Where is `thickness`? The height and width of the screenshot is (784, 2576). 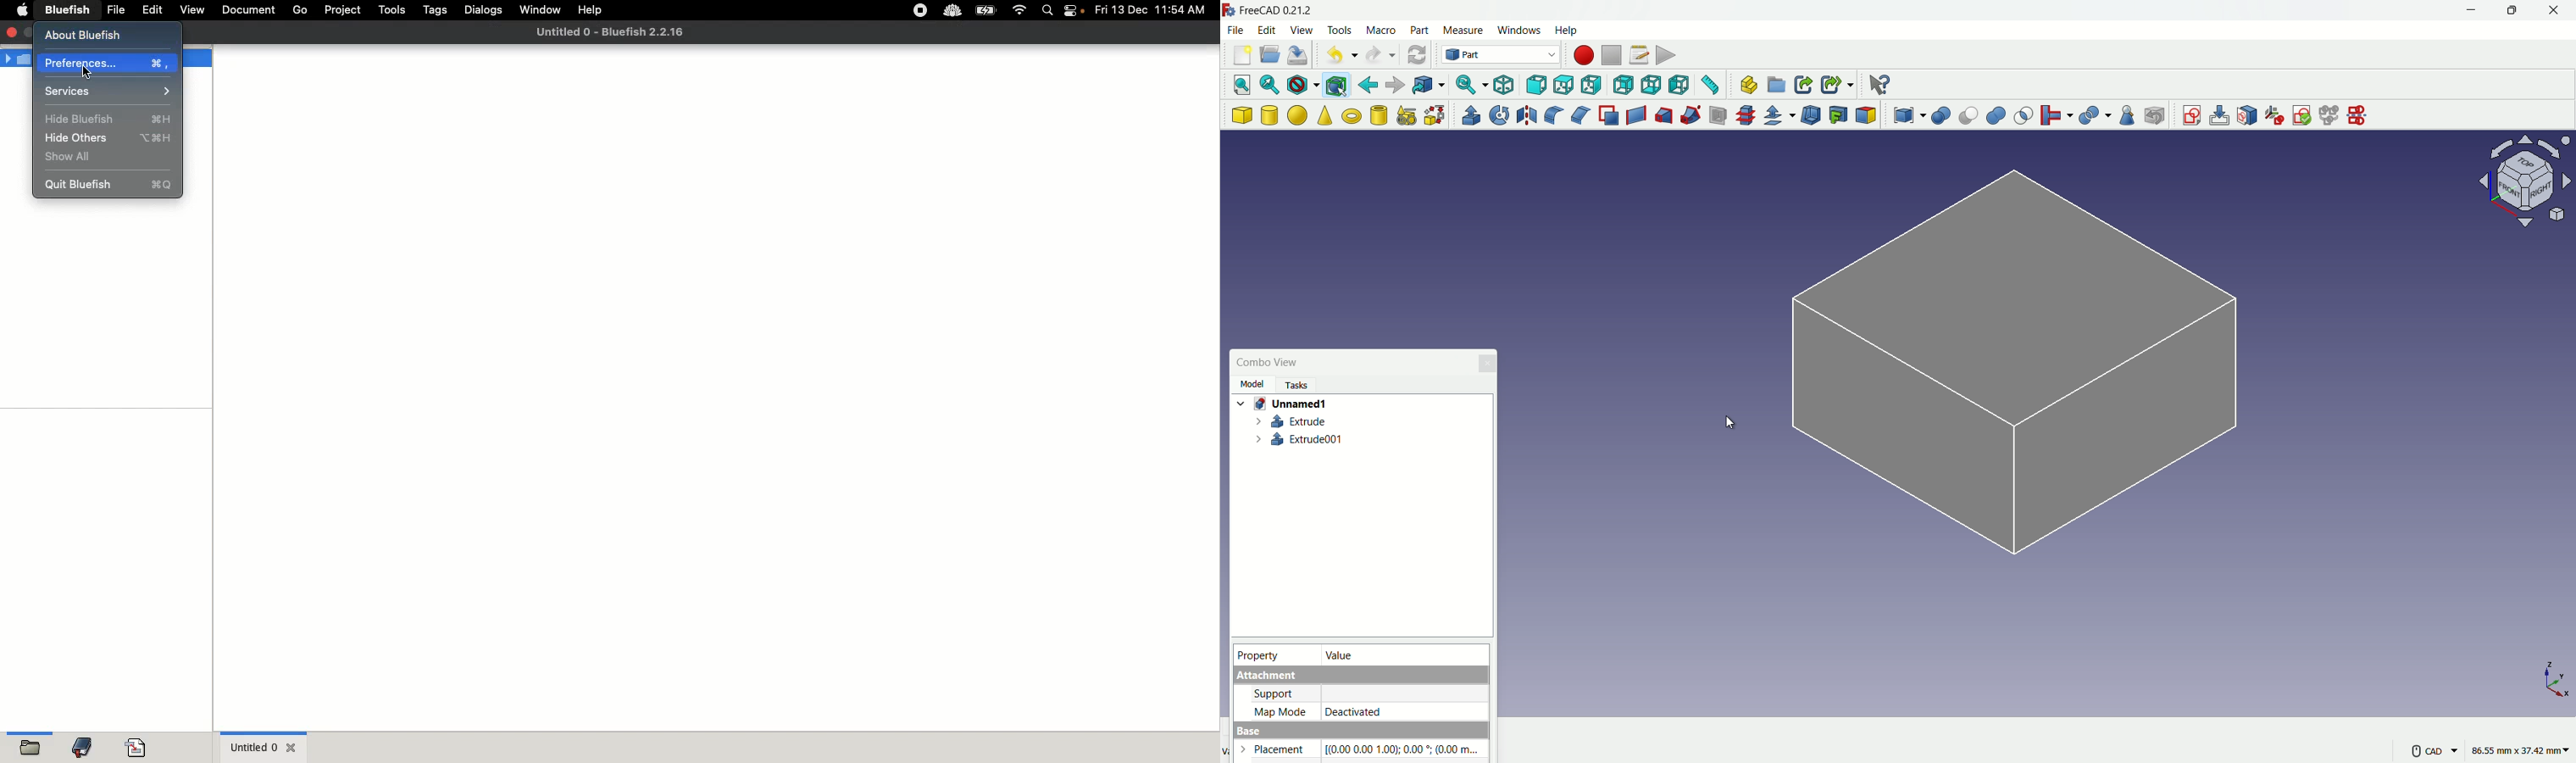 thickness is located at coordinates (1813, 116).